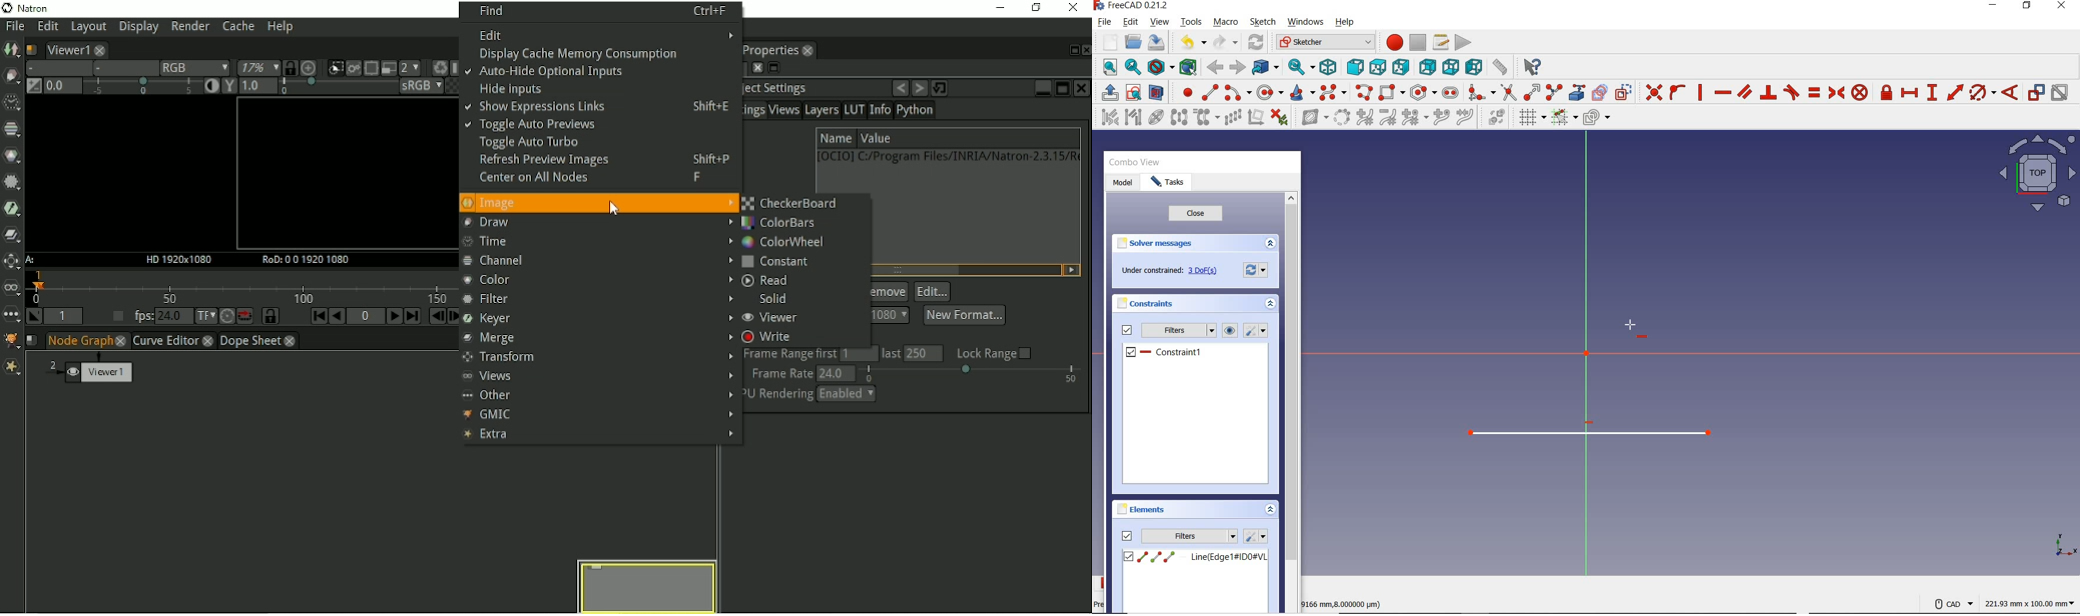 The height and width of the screenshot is (616, 2100). I want to click on CONSTRAIN DISTANCE, so click(1955, 92).